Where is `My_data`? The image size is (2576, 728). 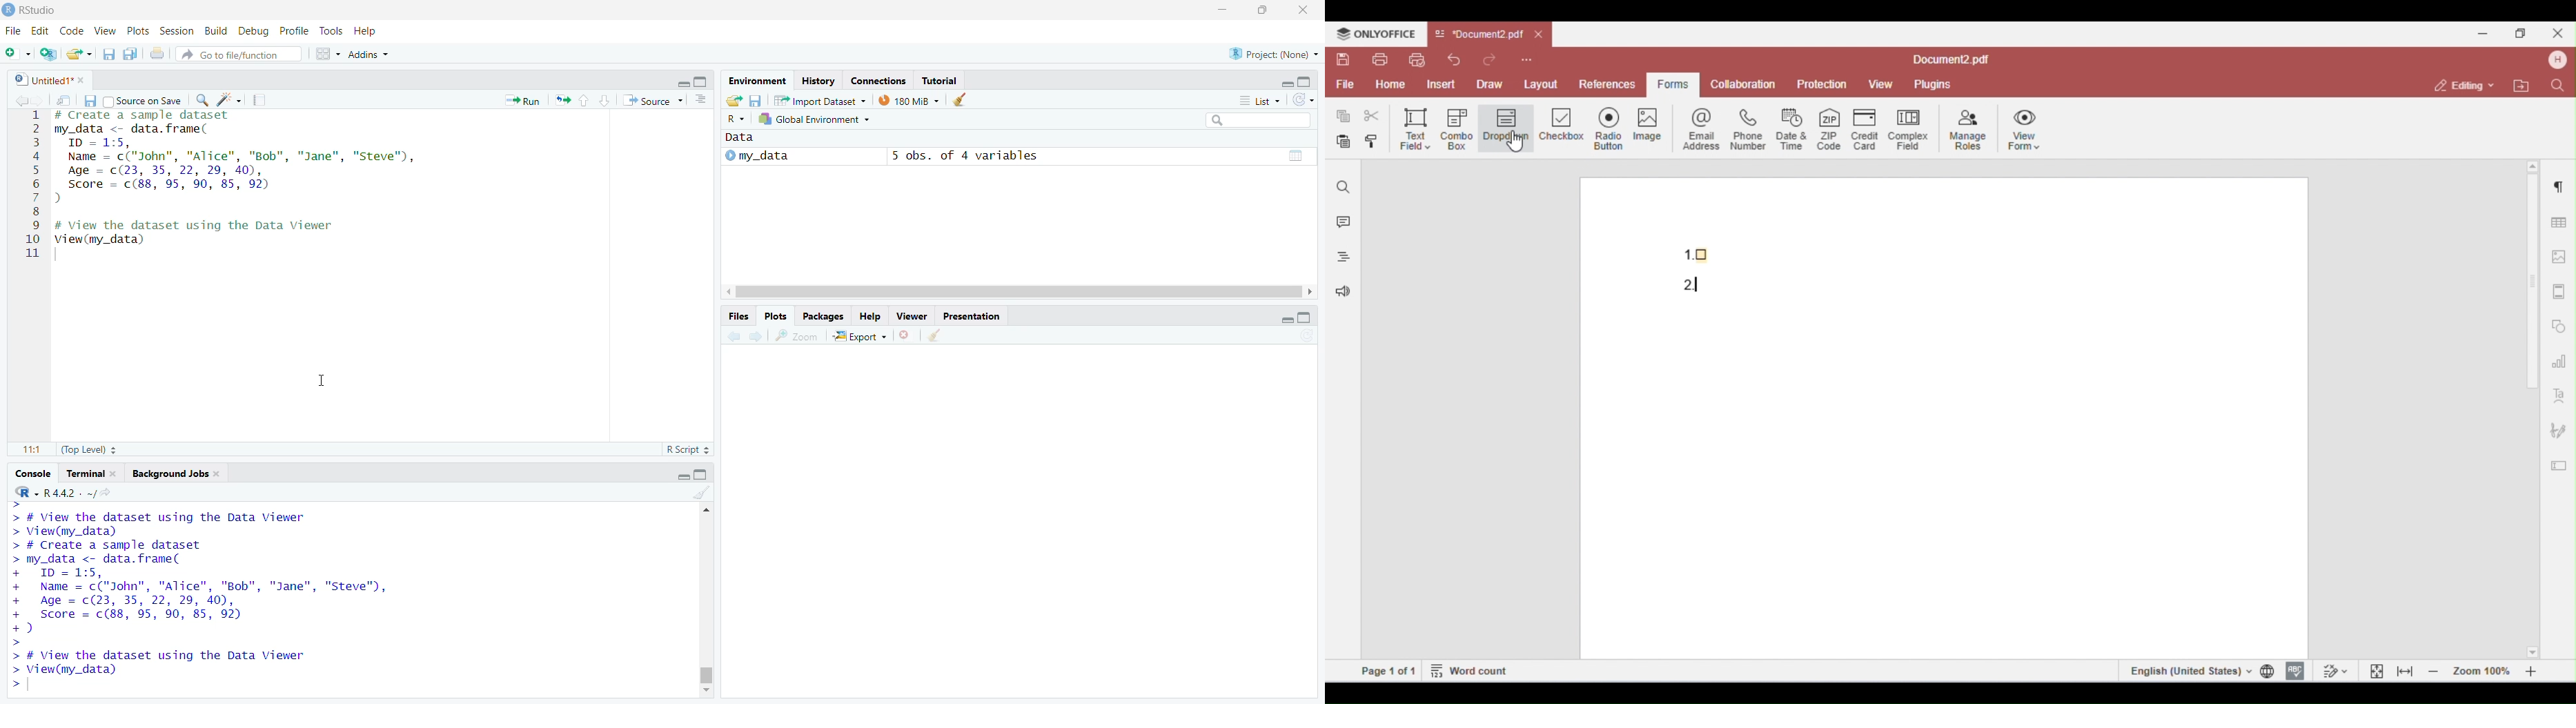
My_data is located at coordinates (756, 157).